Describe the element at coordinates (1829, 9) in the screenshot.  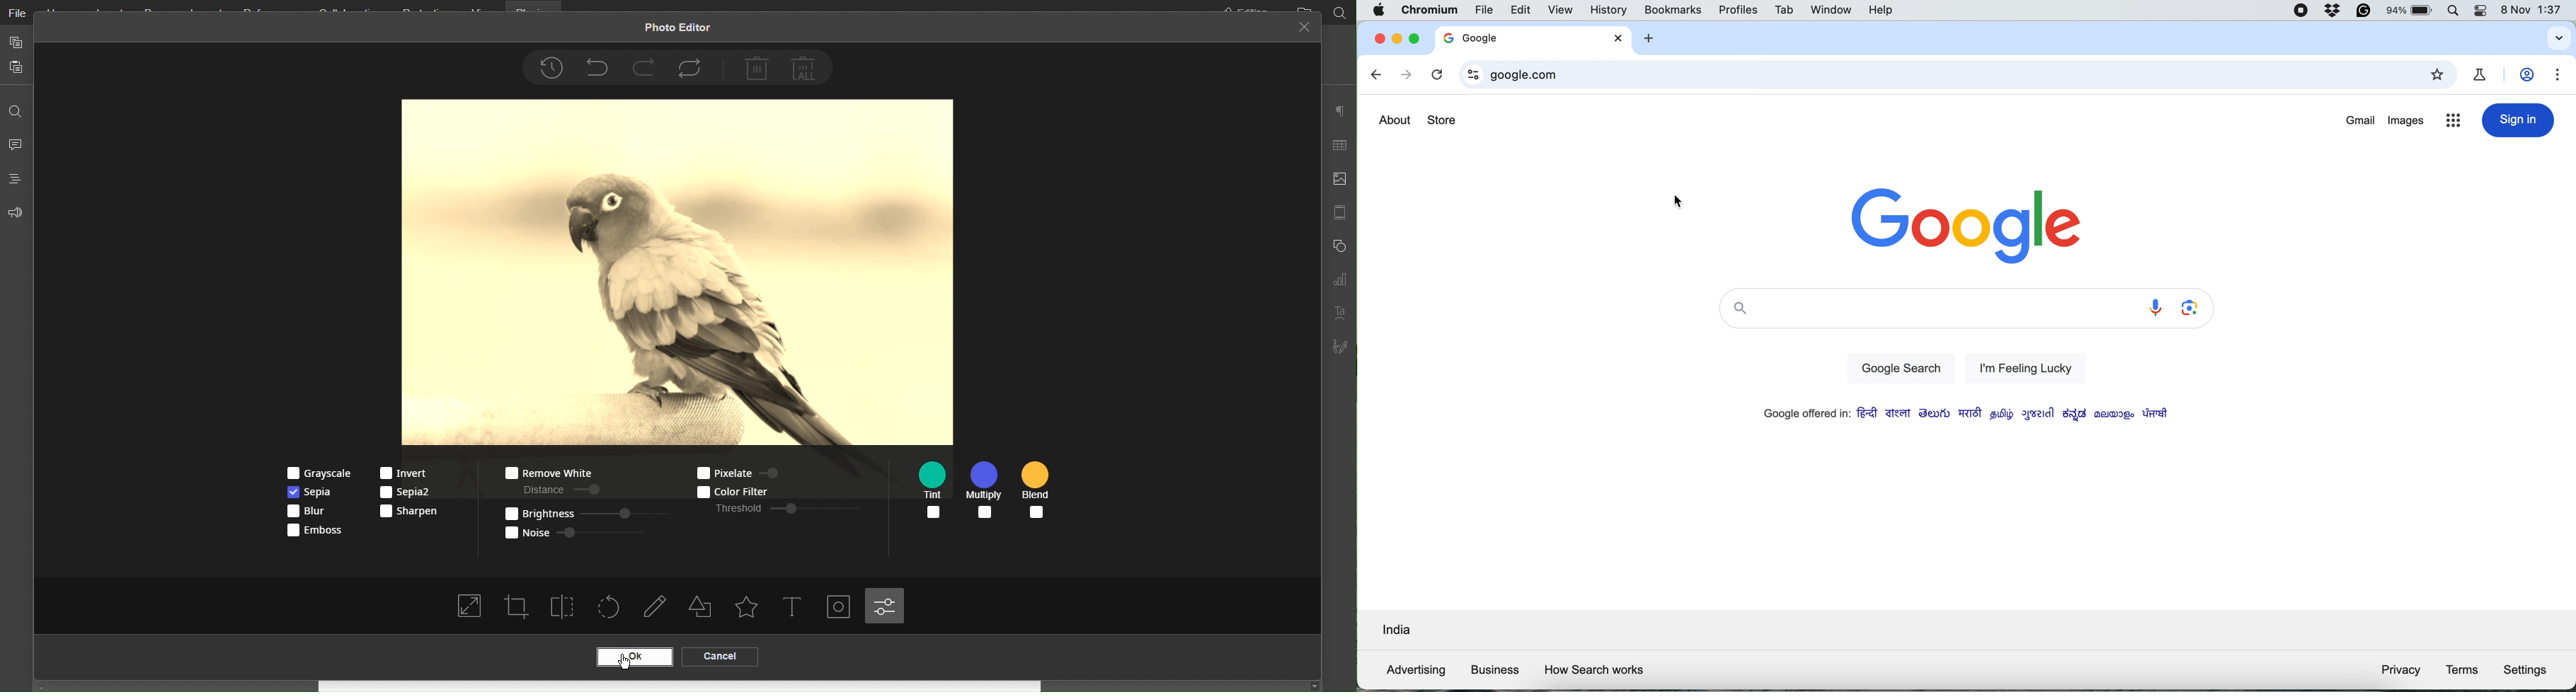
I see `window` at that location.